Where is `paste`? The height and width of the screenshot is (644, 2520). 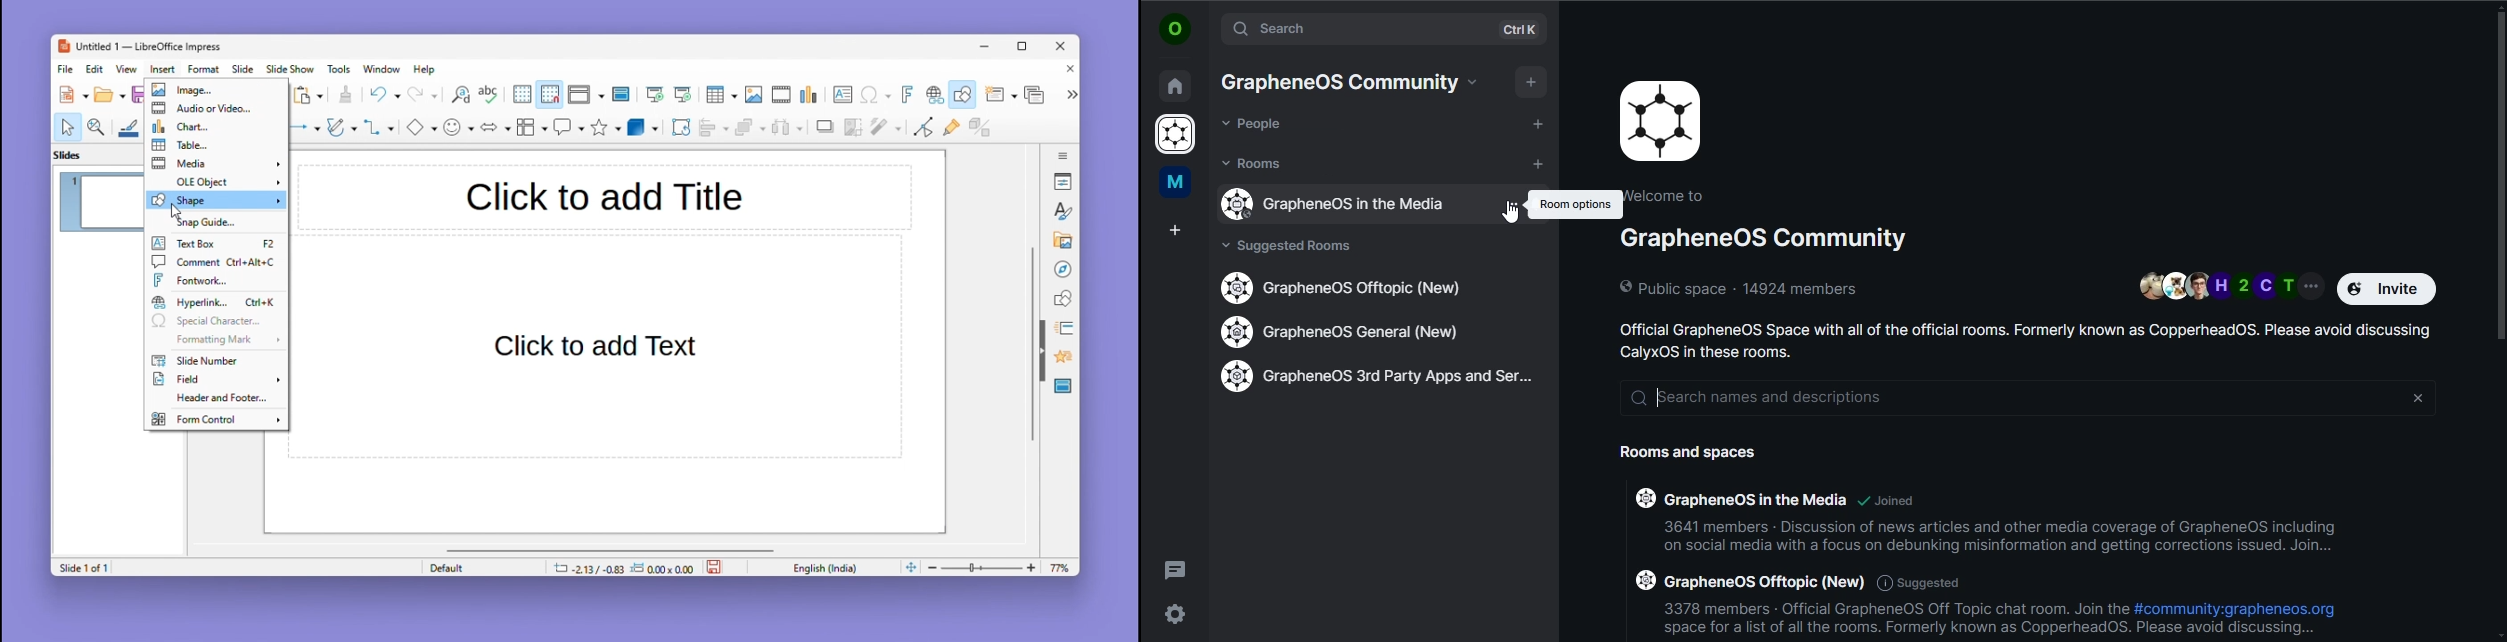
paste is located at coordinates (309, 95).